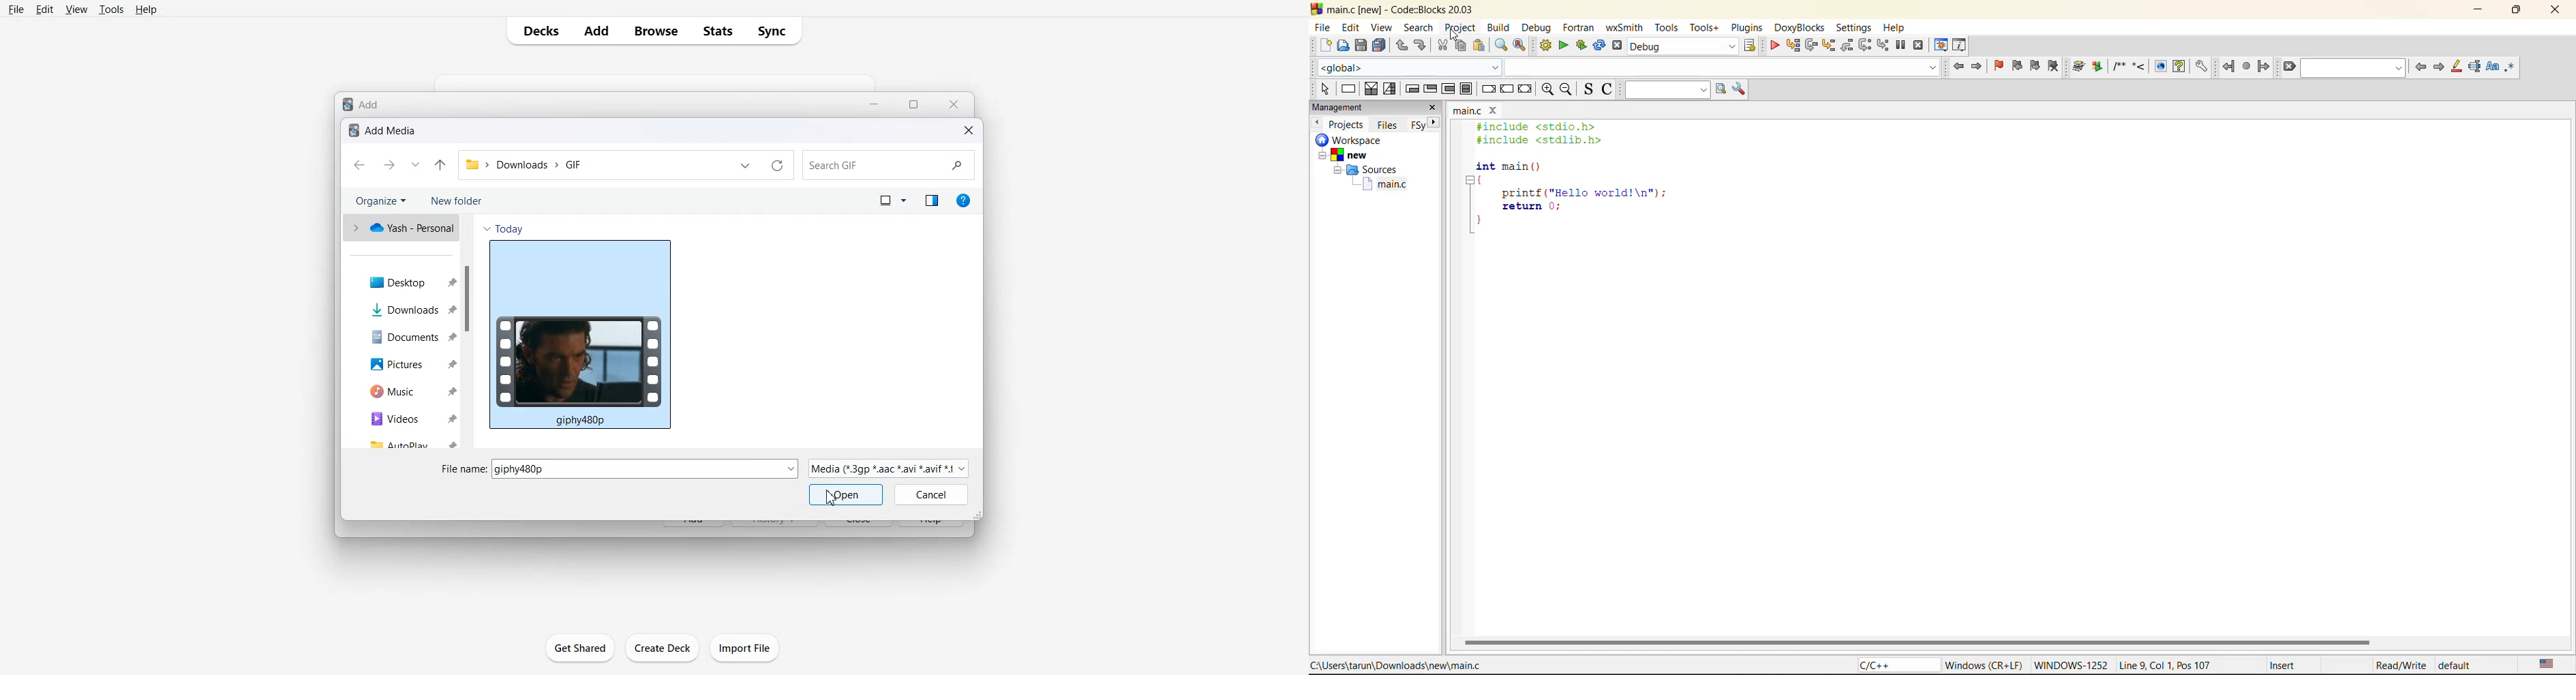 This screenshot has height=700, width=2576. I want to click on Up to , so click(442, 166).